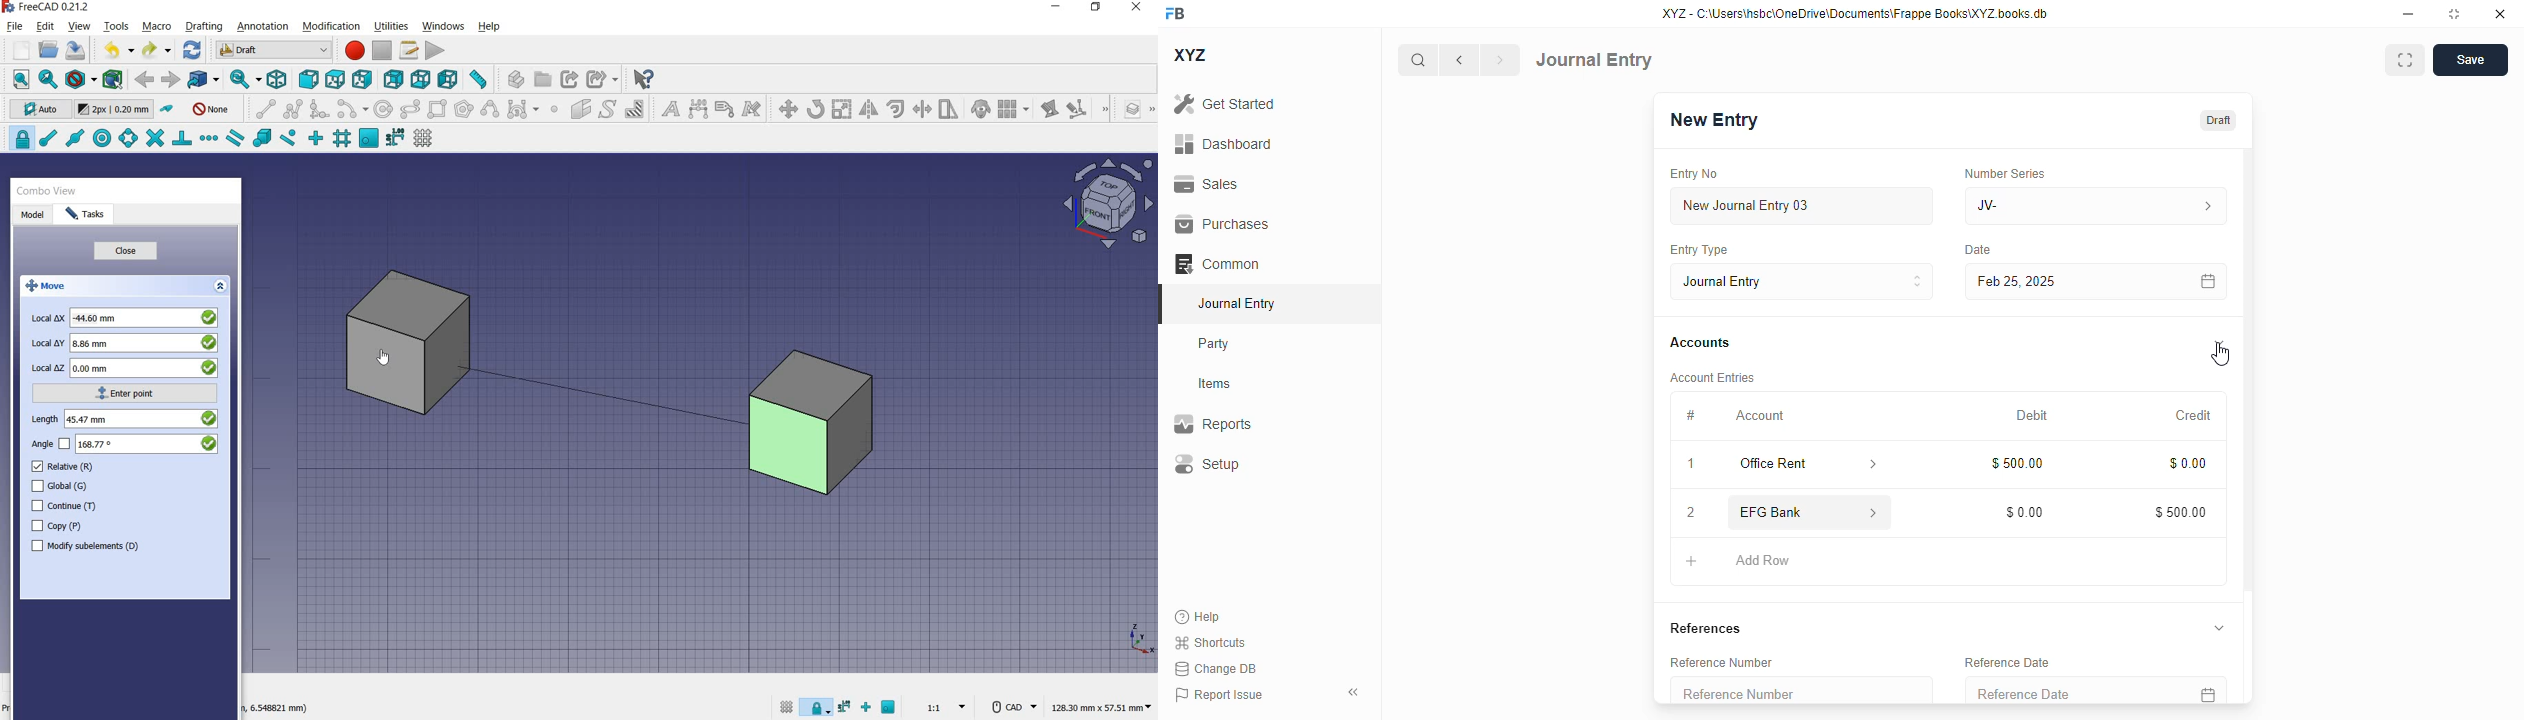 This screenshot has width=2548, height=728. Describe the element at coordinates (265, 27) in the screenshot. I see `annotation` at that location.